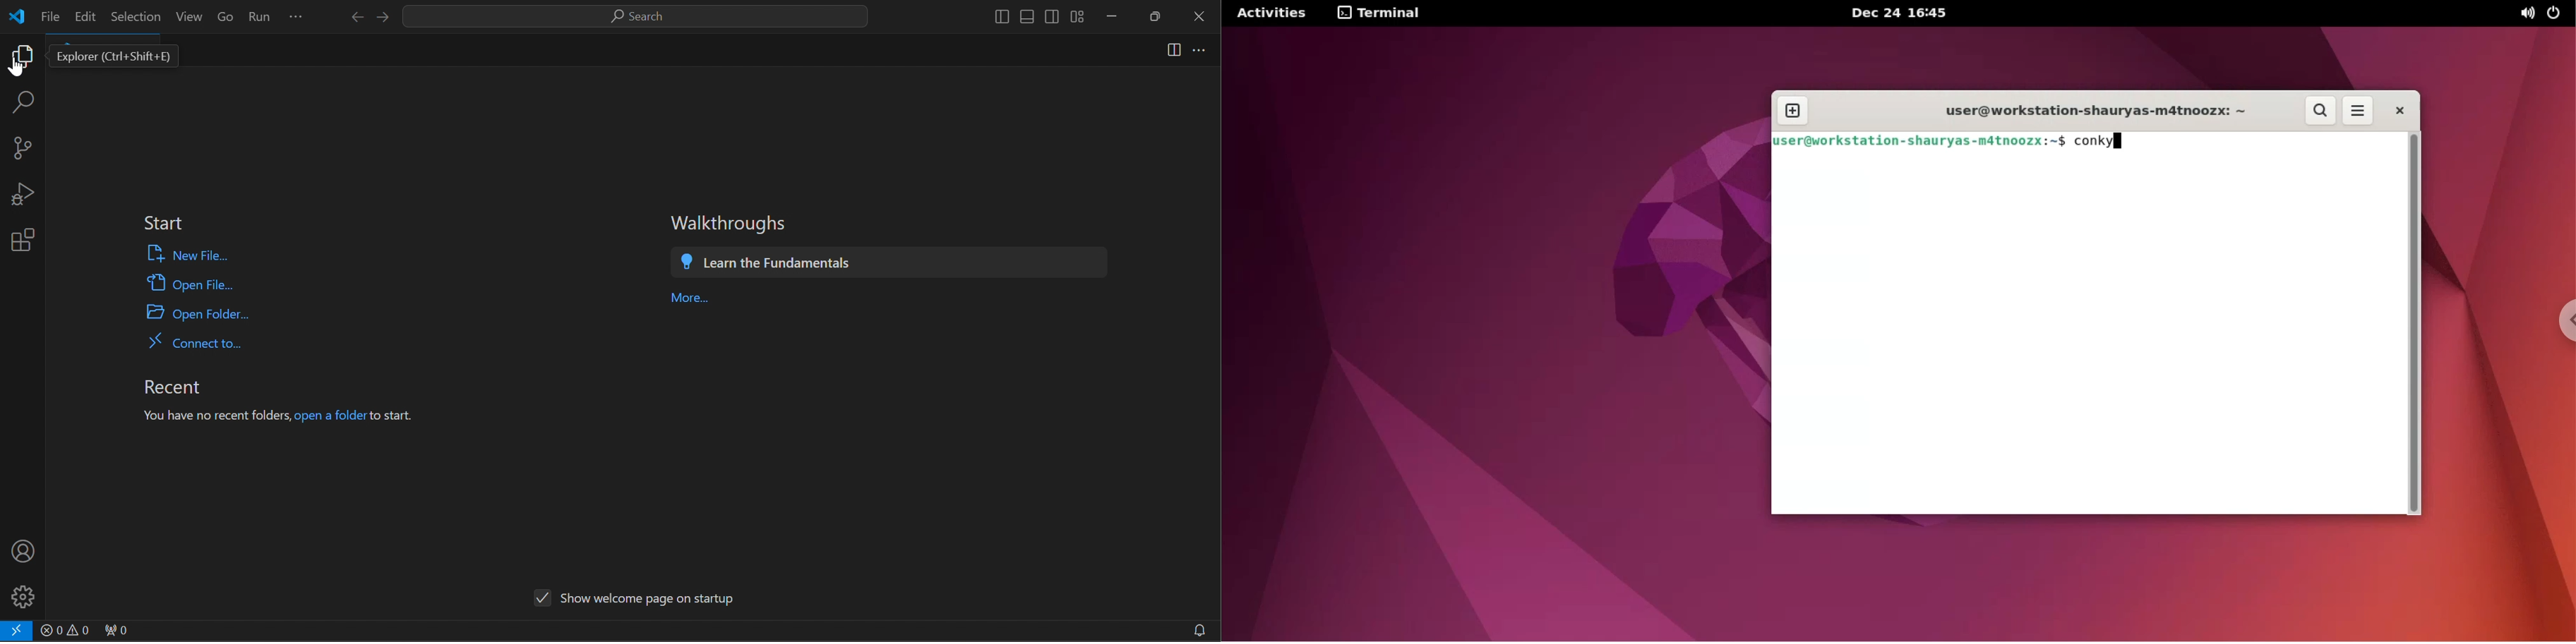  What do you see at coordinates (164, 220) in the screenshot?
I see `start` at bounding box center [164, 220].